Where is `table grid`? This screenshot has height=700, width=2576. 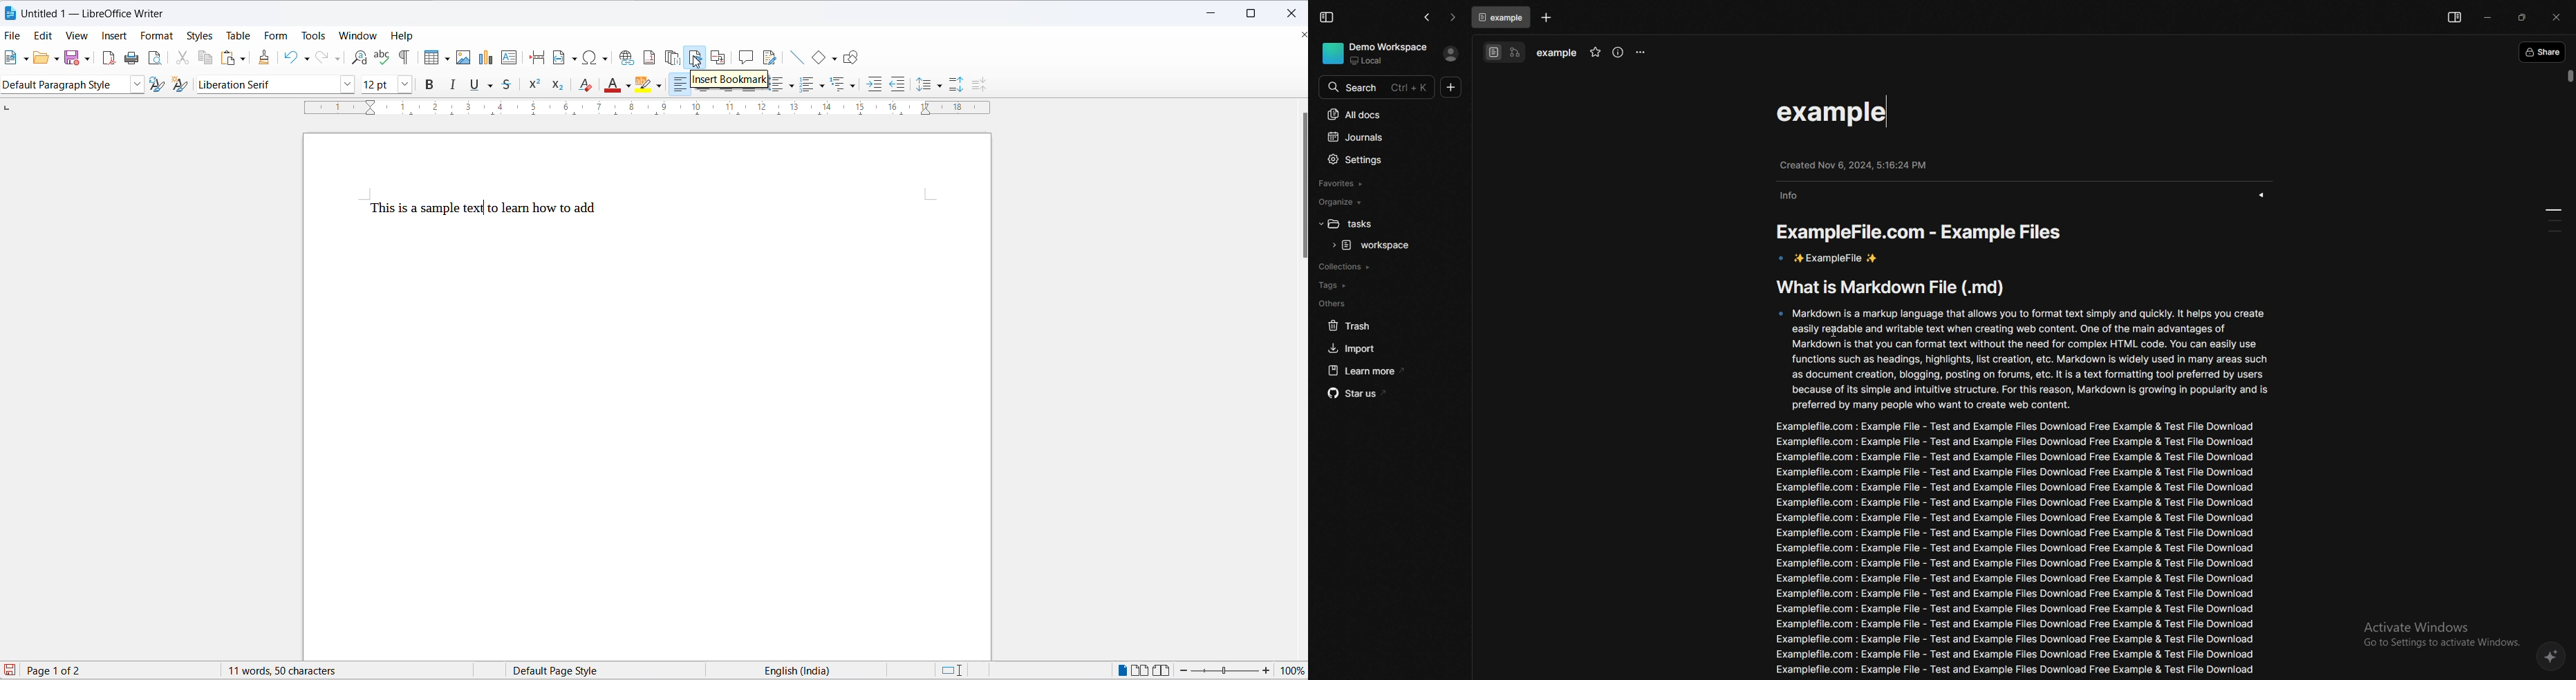 table grid is located at coordinates (445, 59).